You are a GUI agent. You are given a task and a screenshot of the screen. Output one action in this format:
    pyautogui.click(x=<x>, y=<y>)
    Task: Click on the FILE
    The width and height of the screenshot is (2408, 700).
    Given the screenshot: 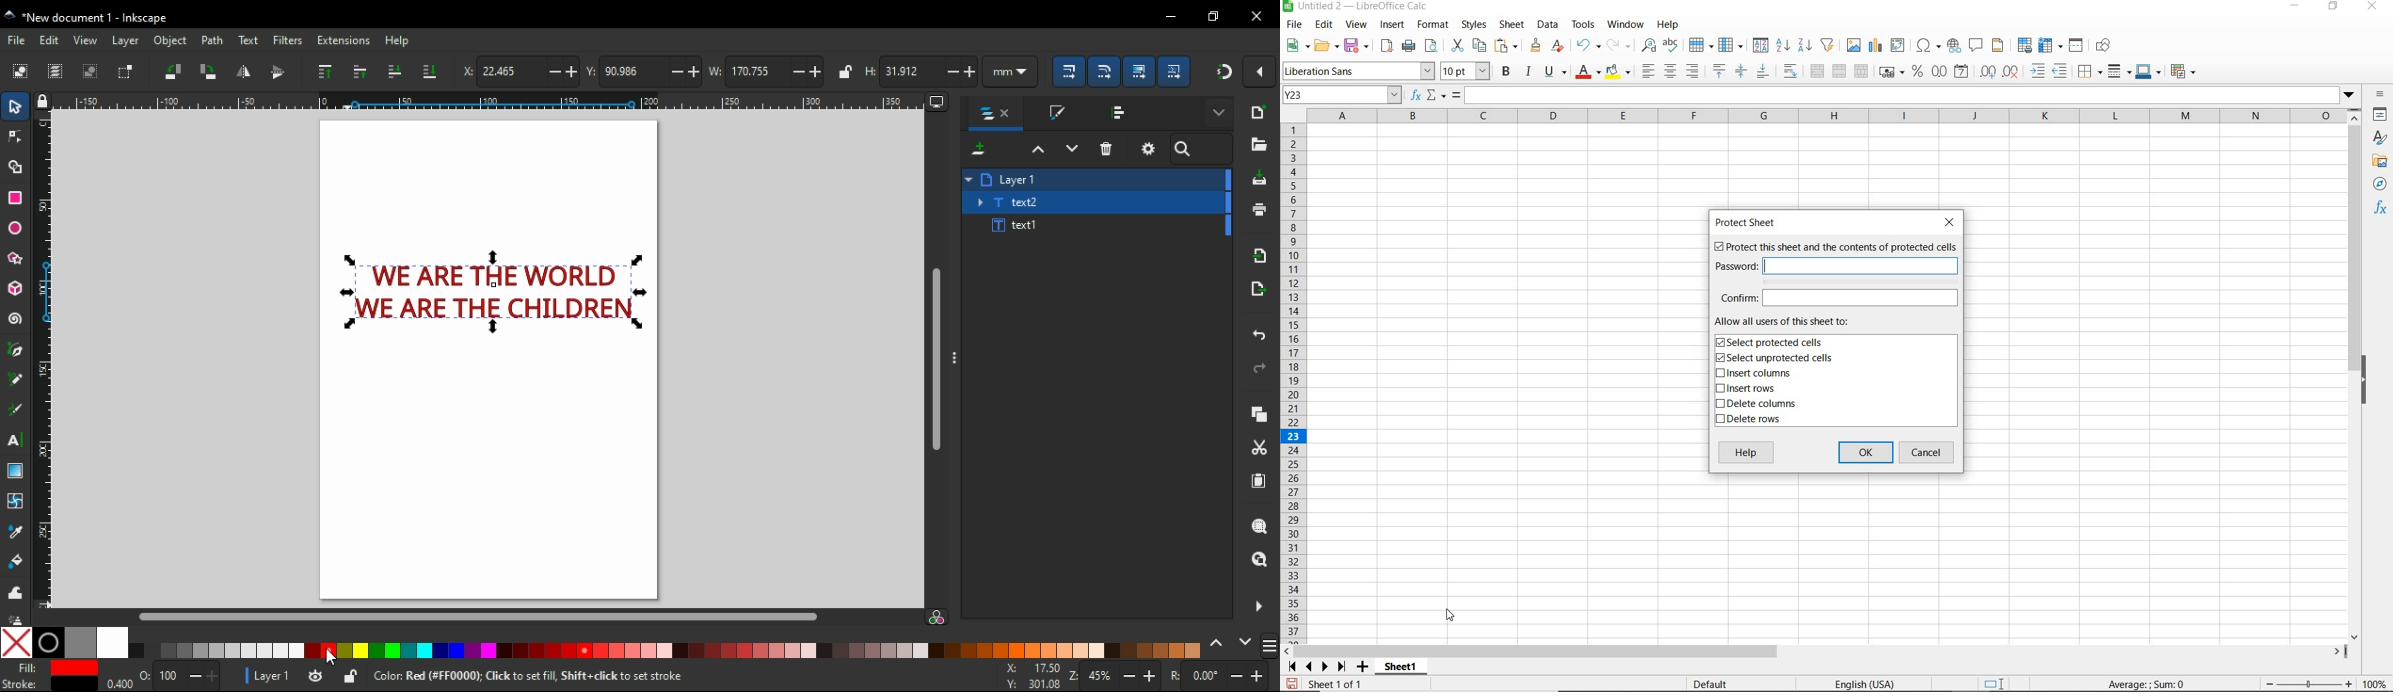 What is the action you would take?
    pyautogui.click(x=1293, y=25)
    